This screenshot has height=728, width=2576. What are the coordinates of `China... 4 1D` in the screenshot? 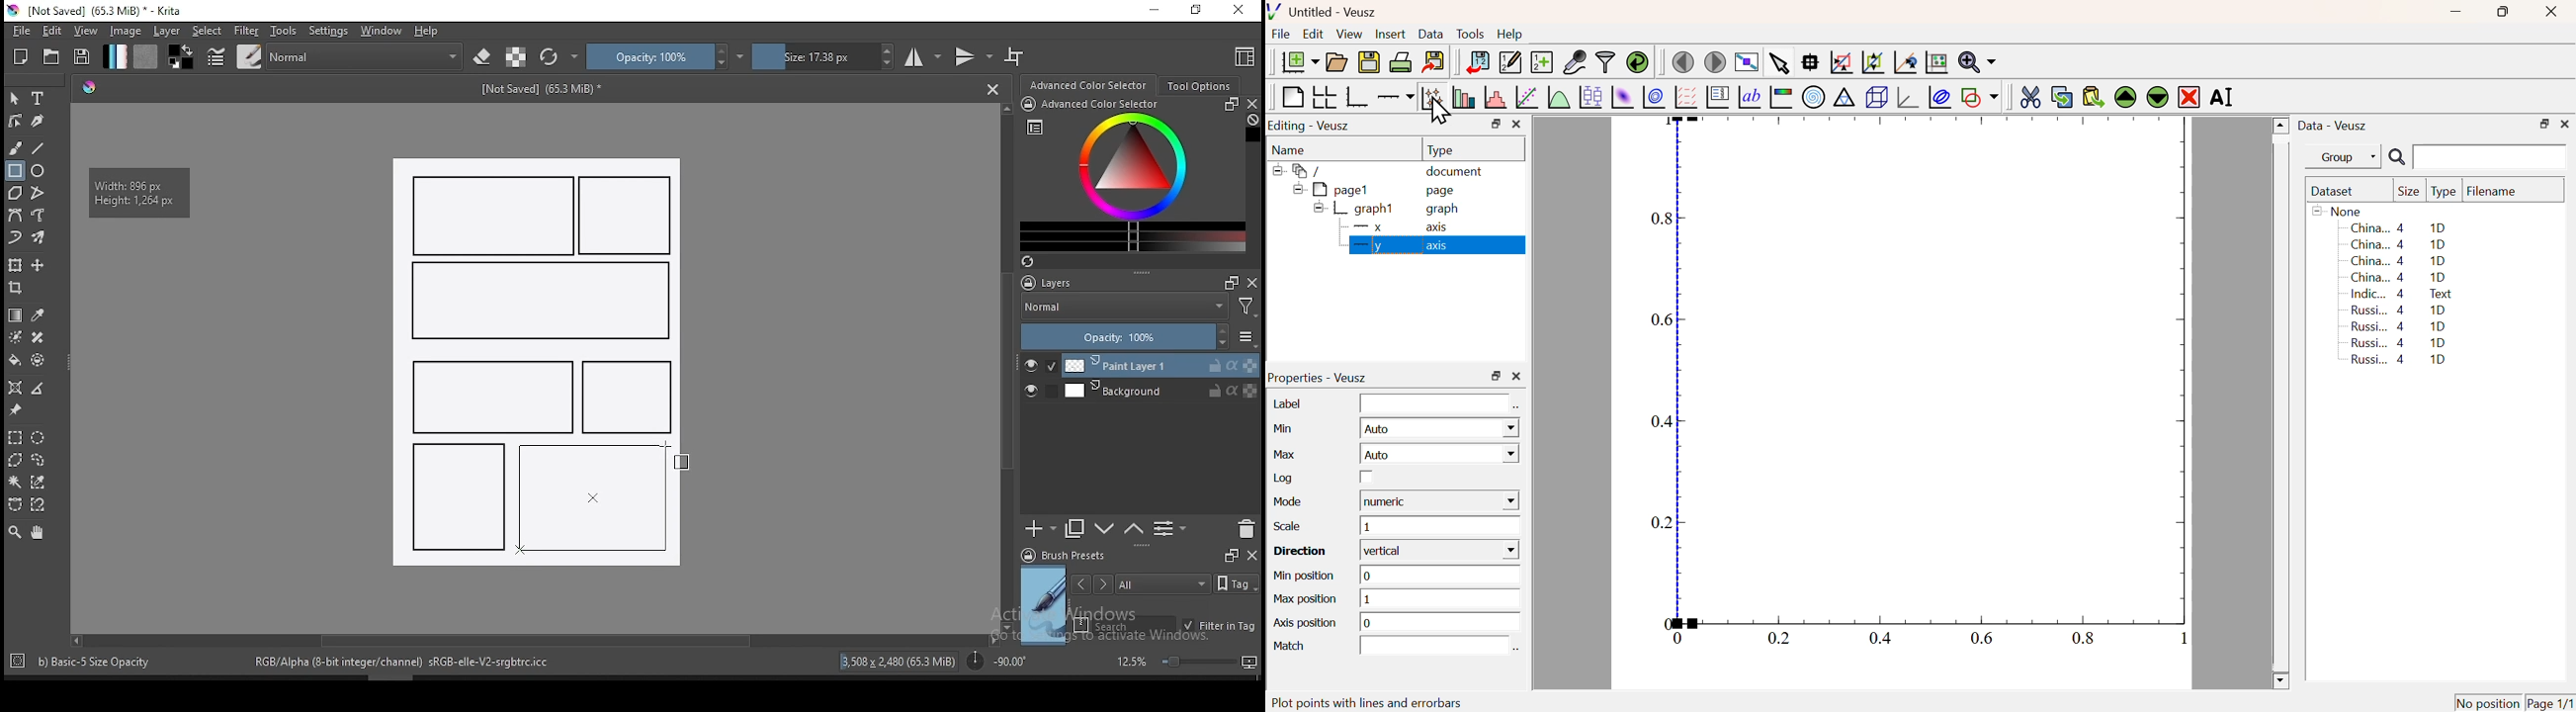 It's located at (2400, 262).